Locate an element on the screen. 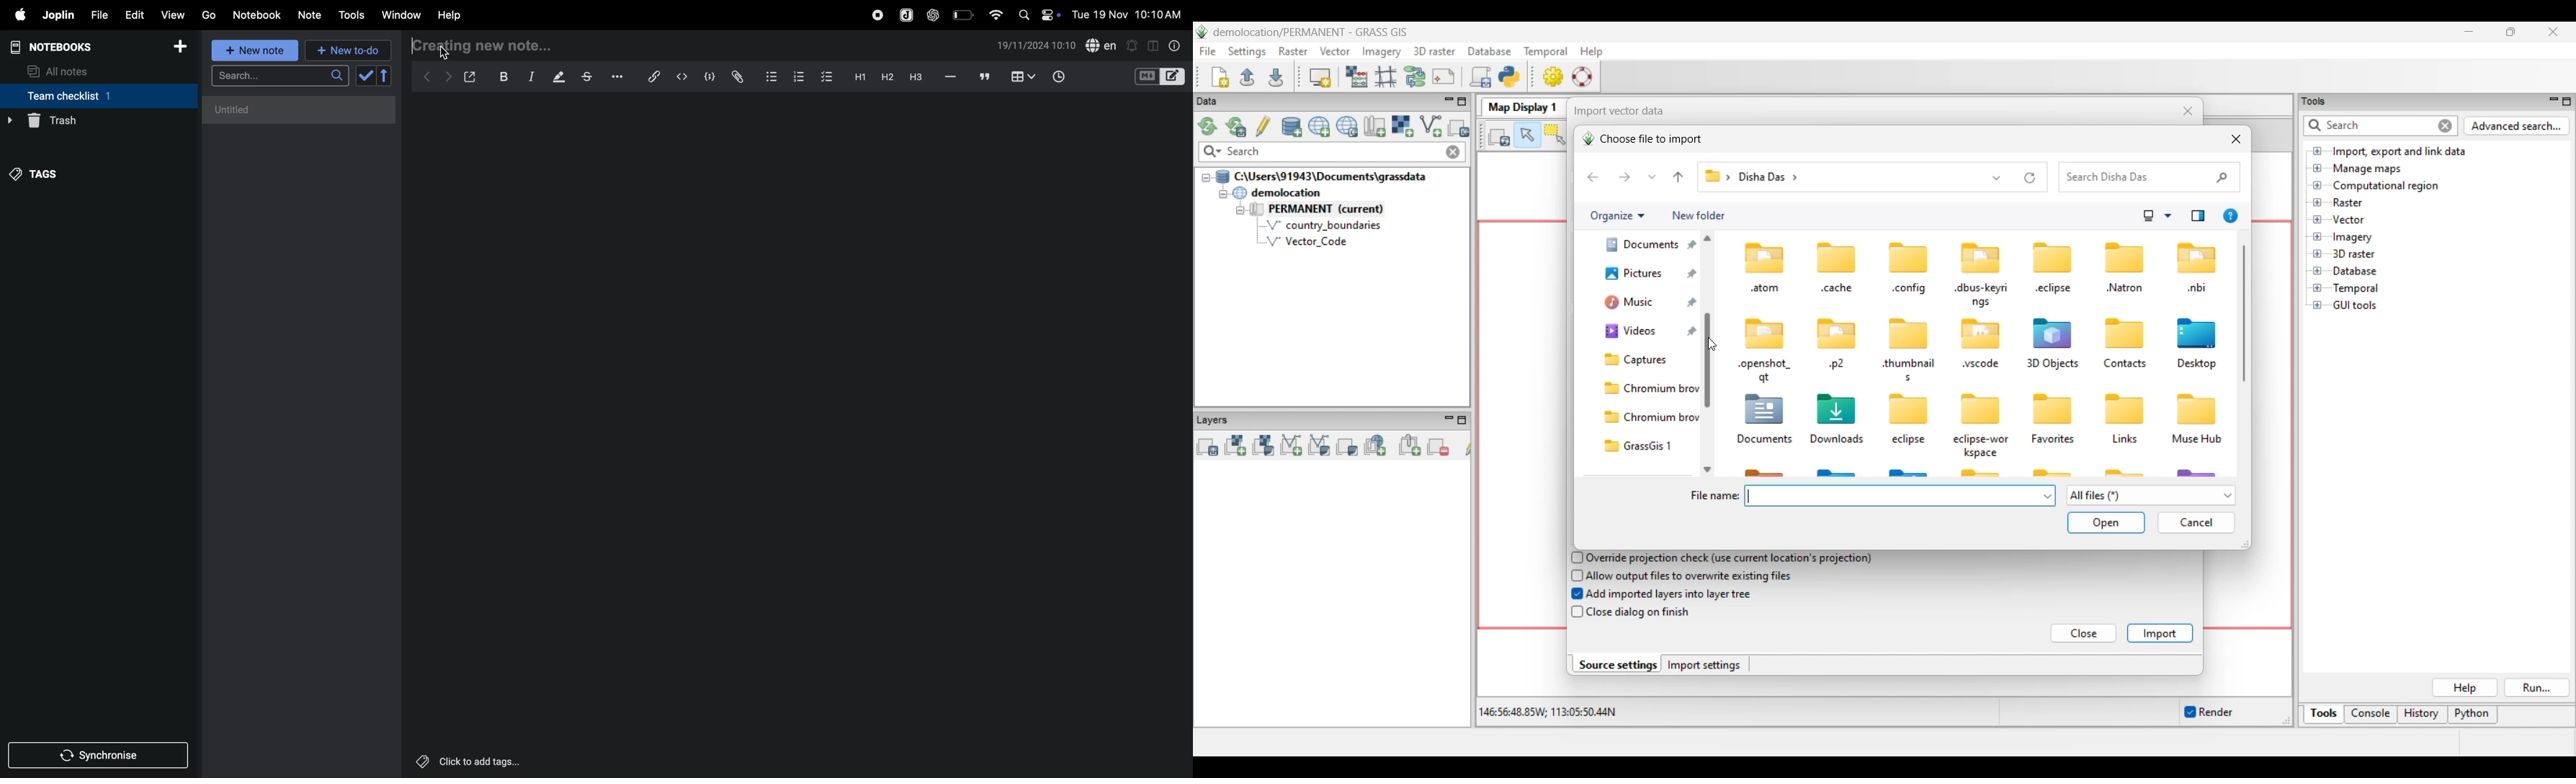 Image resolution: width=2576 pixels, height=784 pixels. wifi is located at coordinates (993, 14).